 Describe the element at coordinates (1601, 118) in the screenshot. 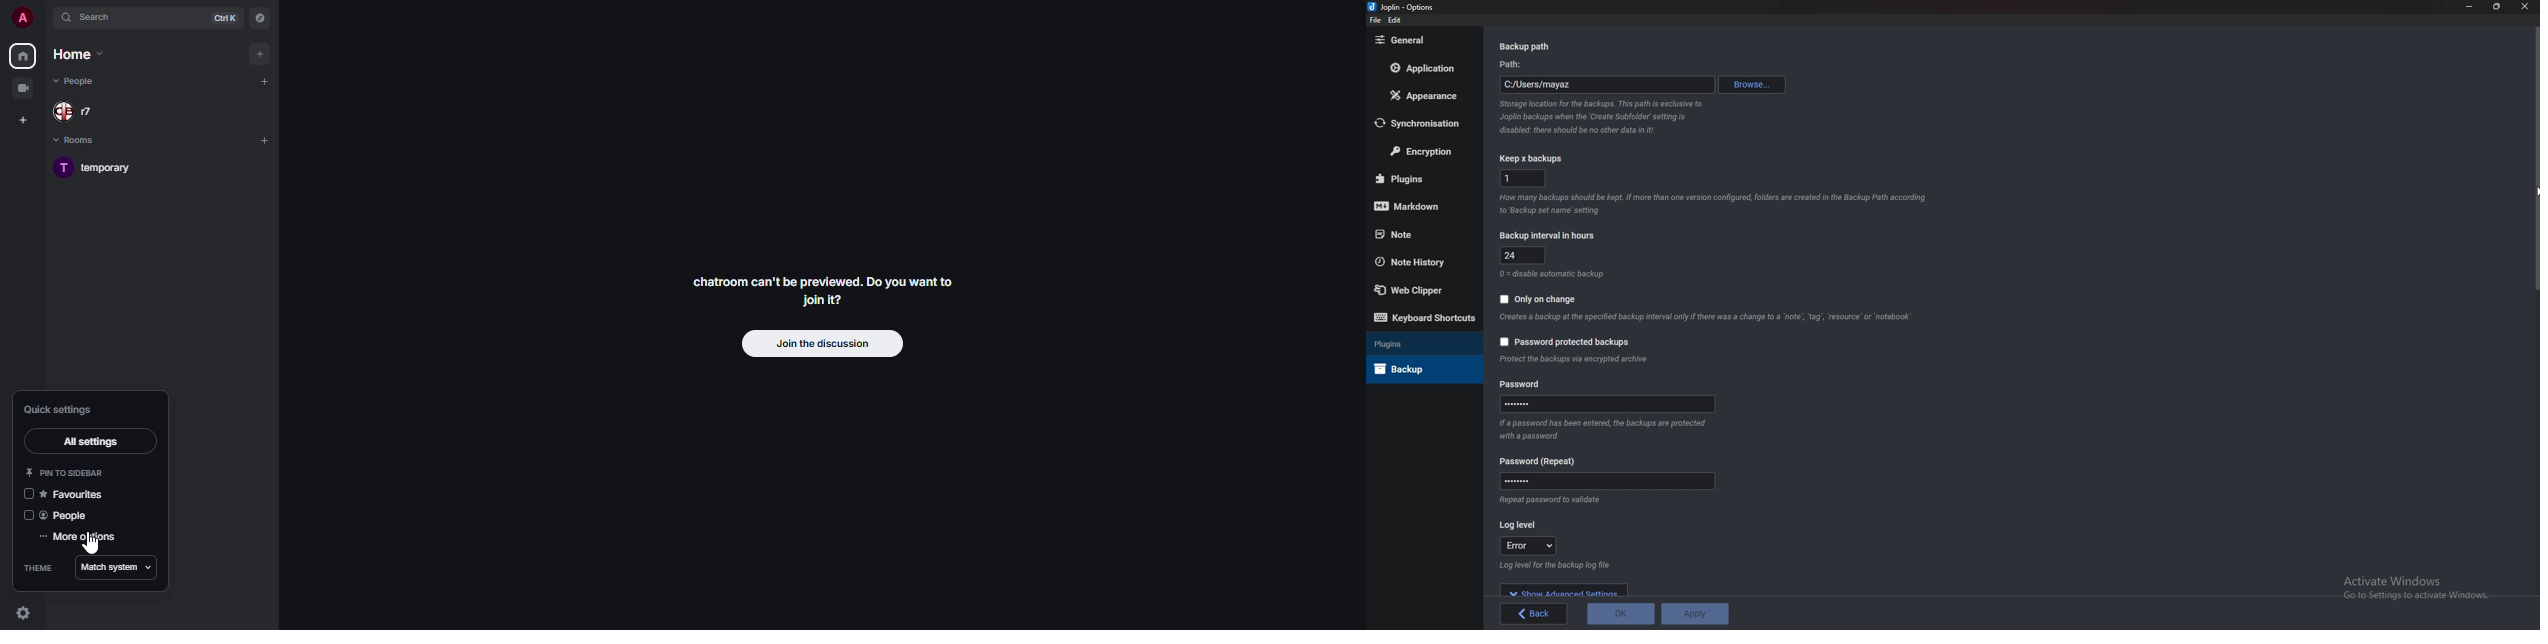

I see `Info on backup storage` at that location.